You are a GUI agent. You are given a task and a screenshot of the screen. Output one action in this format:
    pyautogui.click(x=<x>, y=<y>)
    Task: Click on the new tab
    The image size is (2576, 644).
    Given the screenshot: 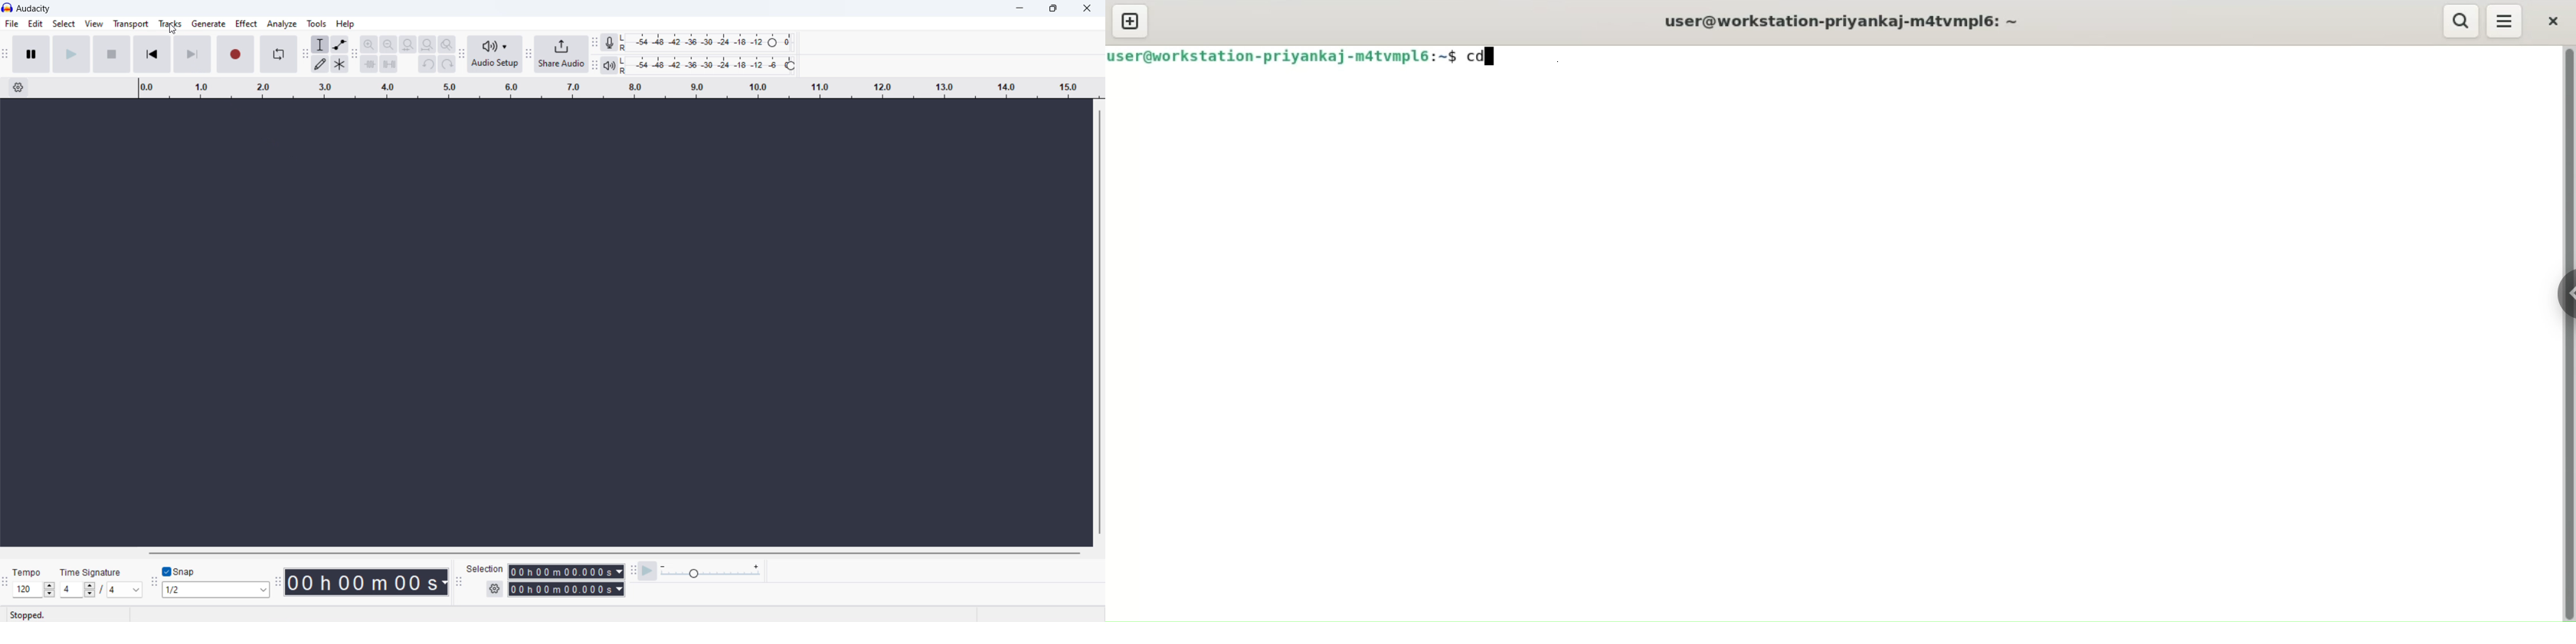 What is the action you would take?
    pyautogui.click(x=1131, y=21)
    